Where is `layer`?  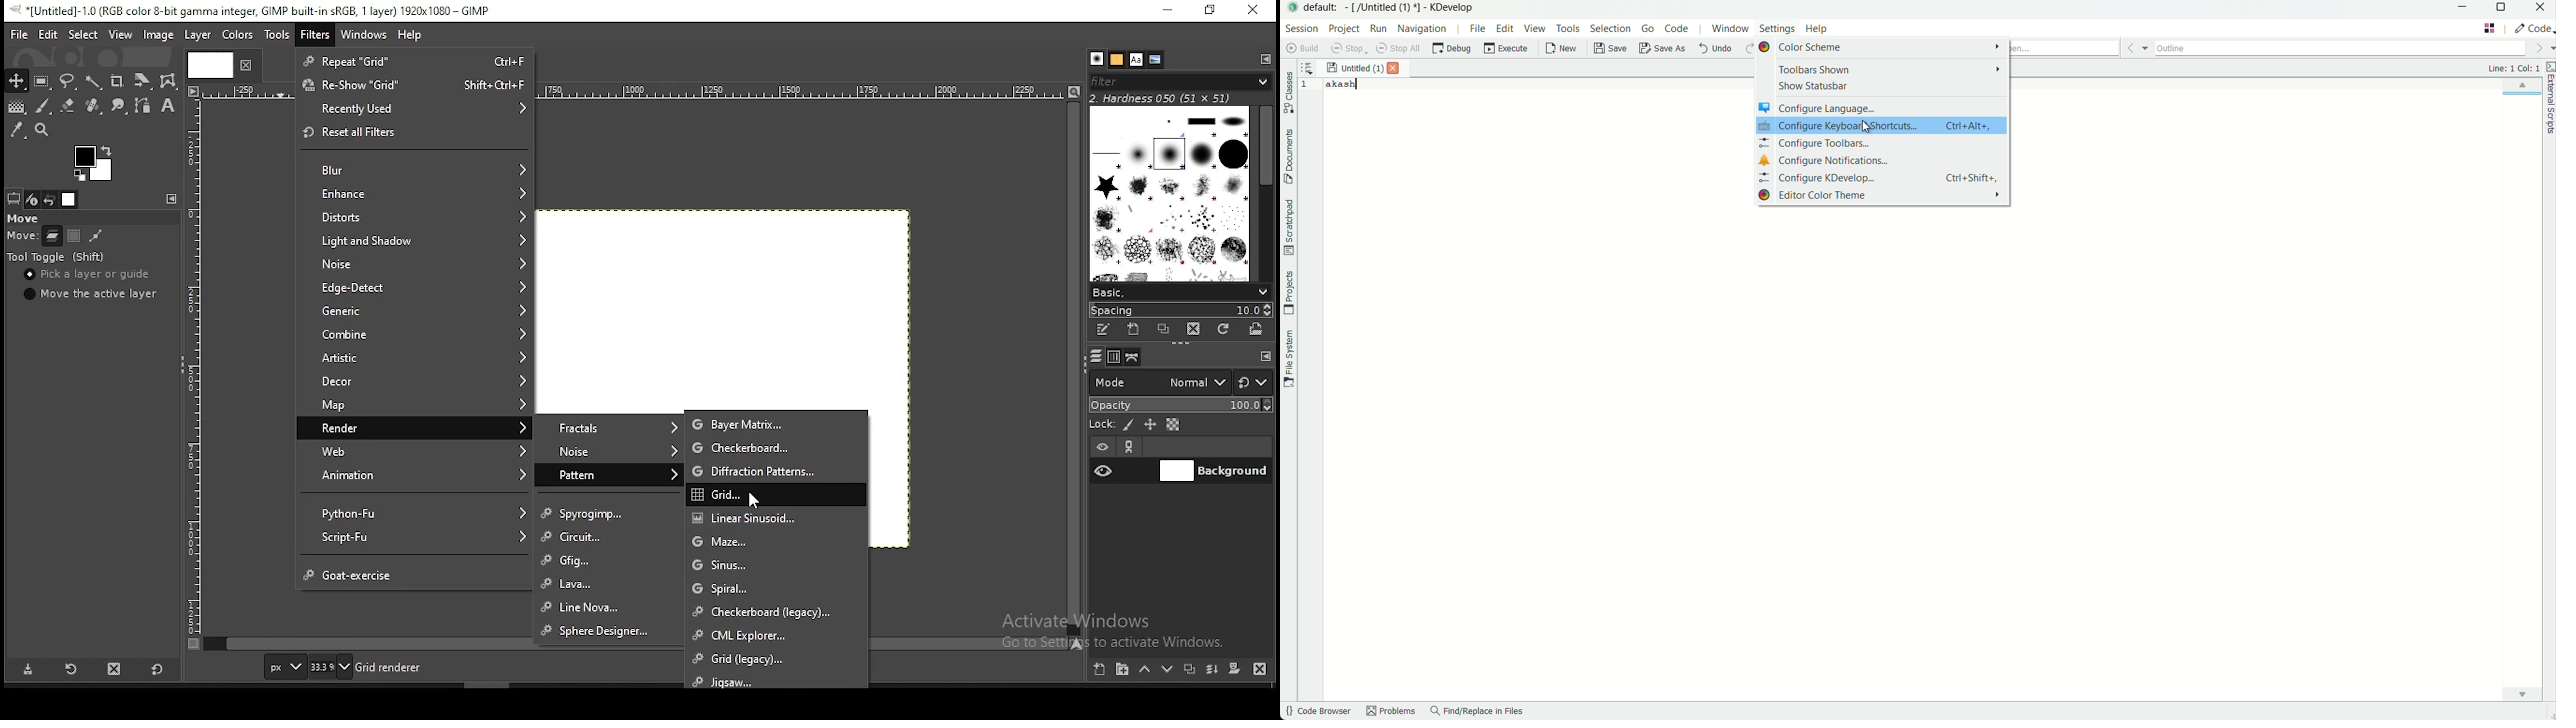
layer is located at coordinates (198, 35).